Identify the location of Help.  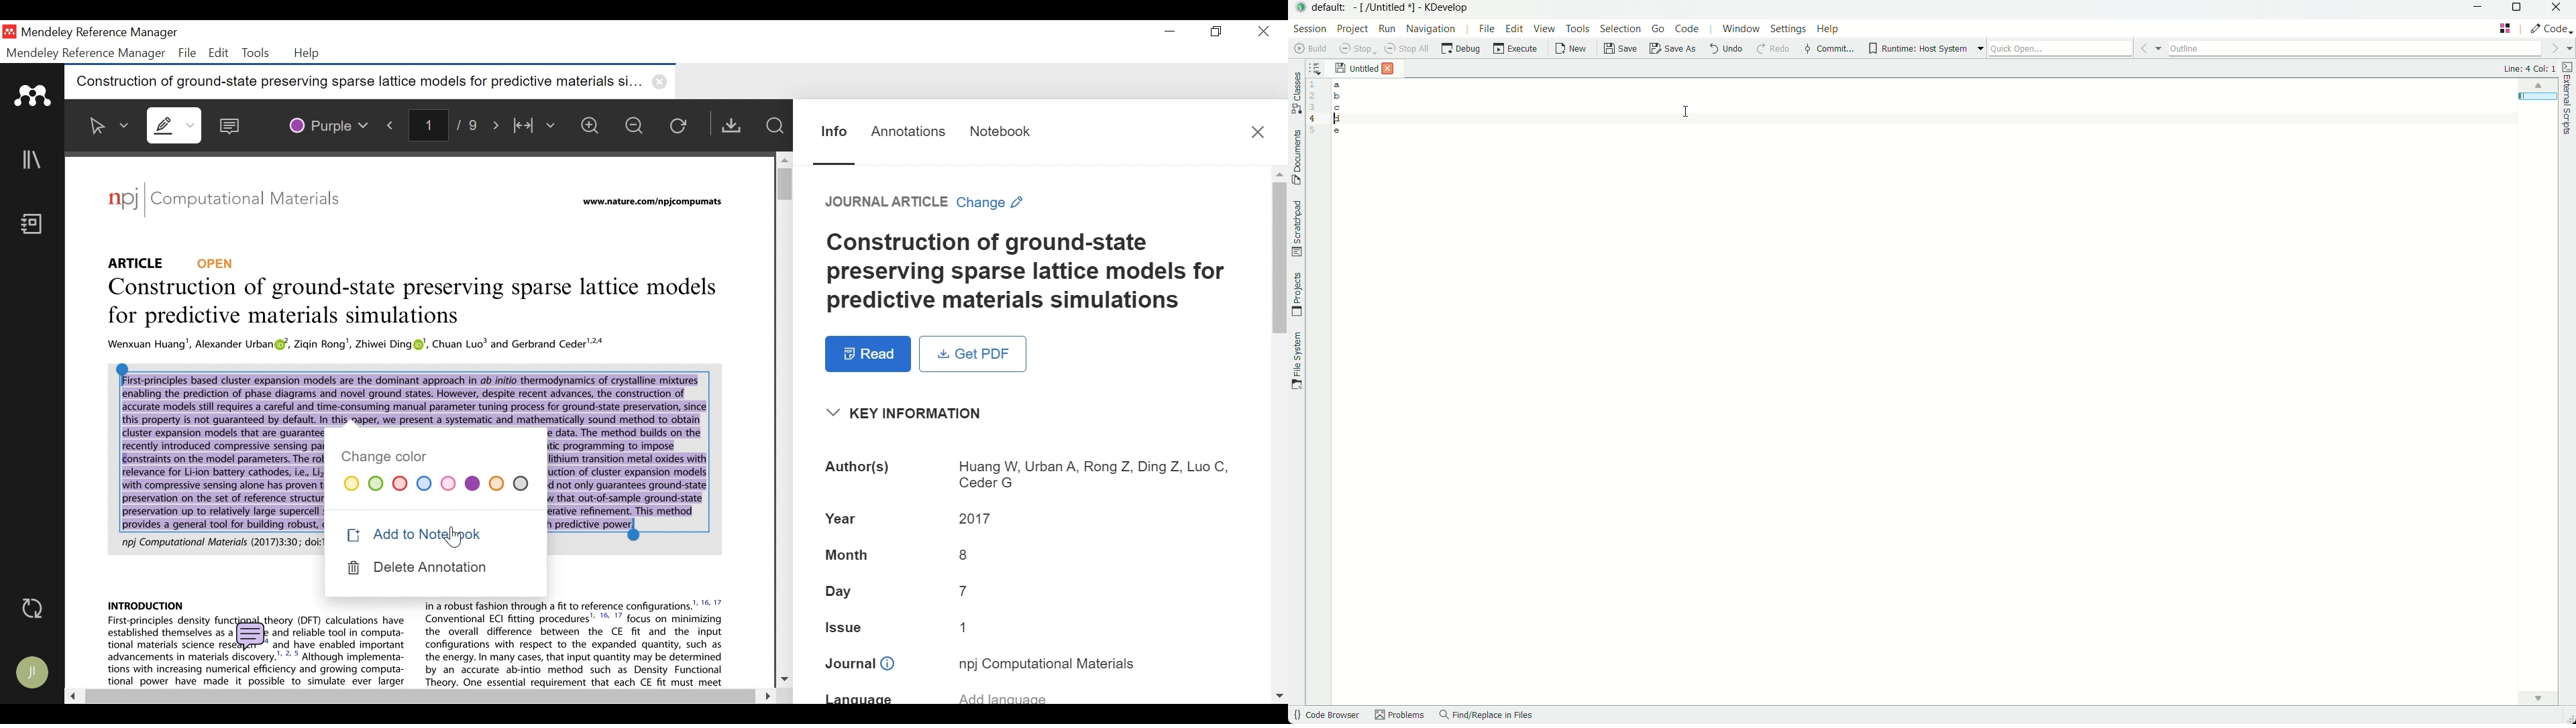
(308, 54).